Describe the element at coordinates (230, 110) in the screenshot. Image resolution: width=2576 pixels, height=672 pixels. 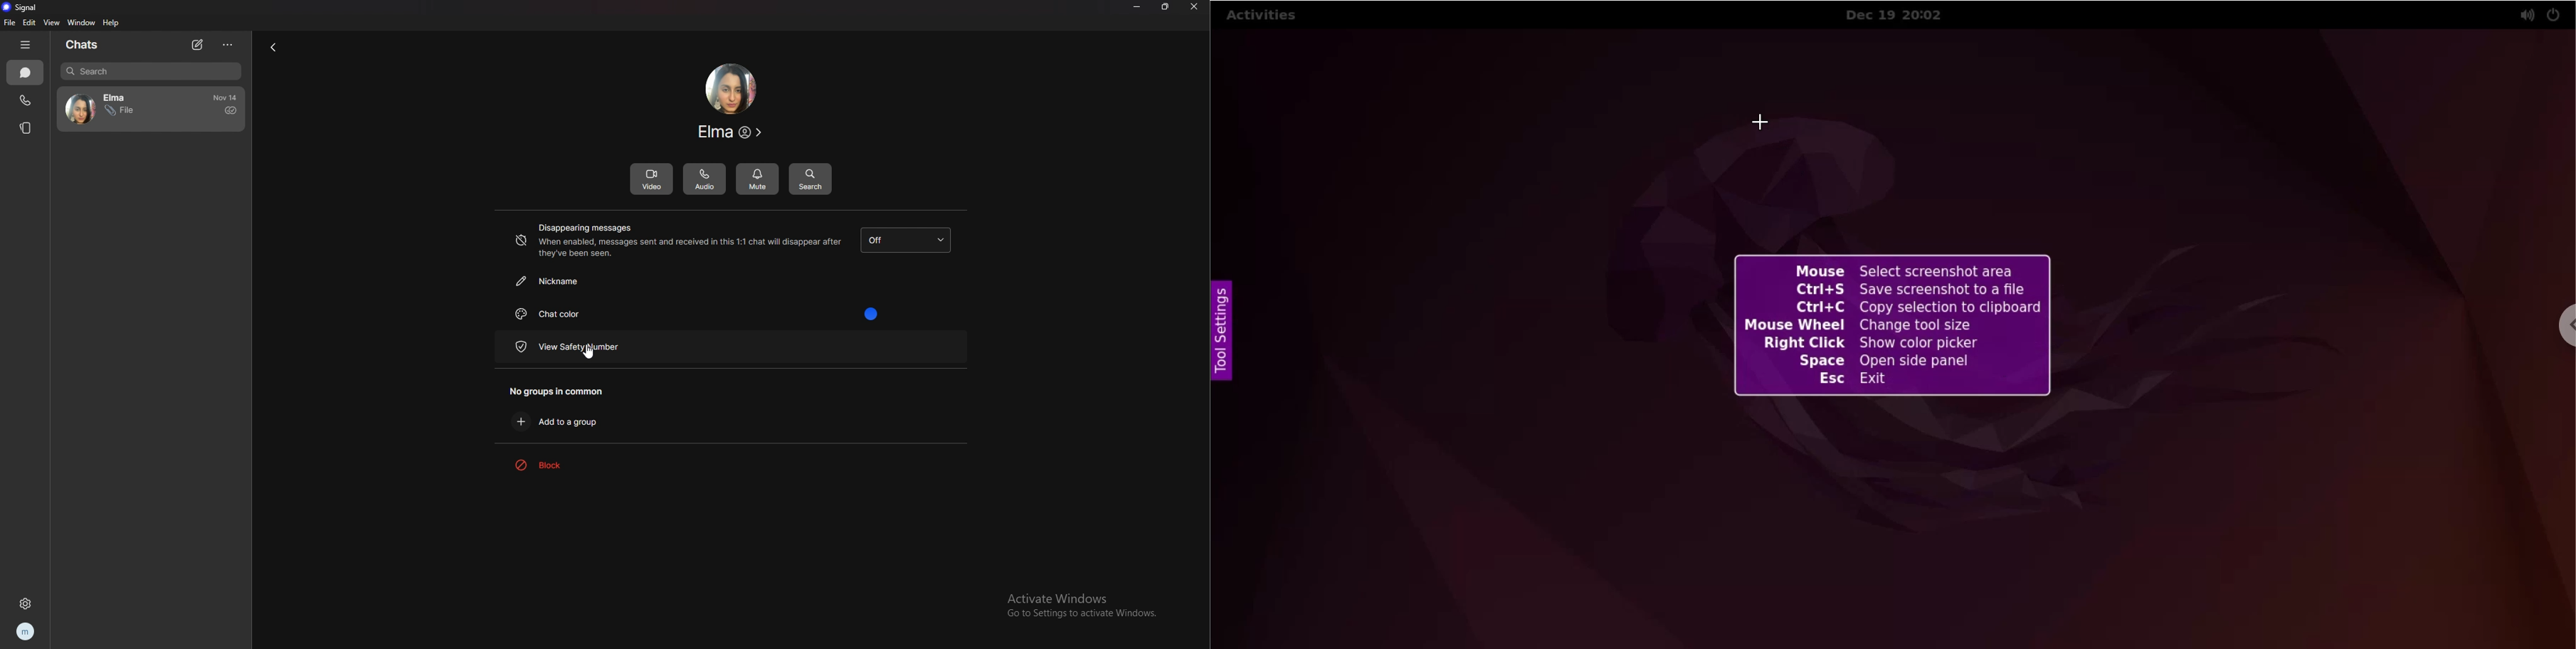
I see `delivered` at that location.